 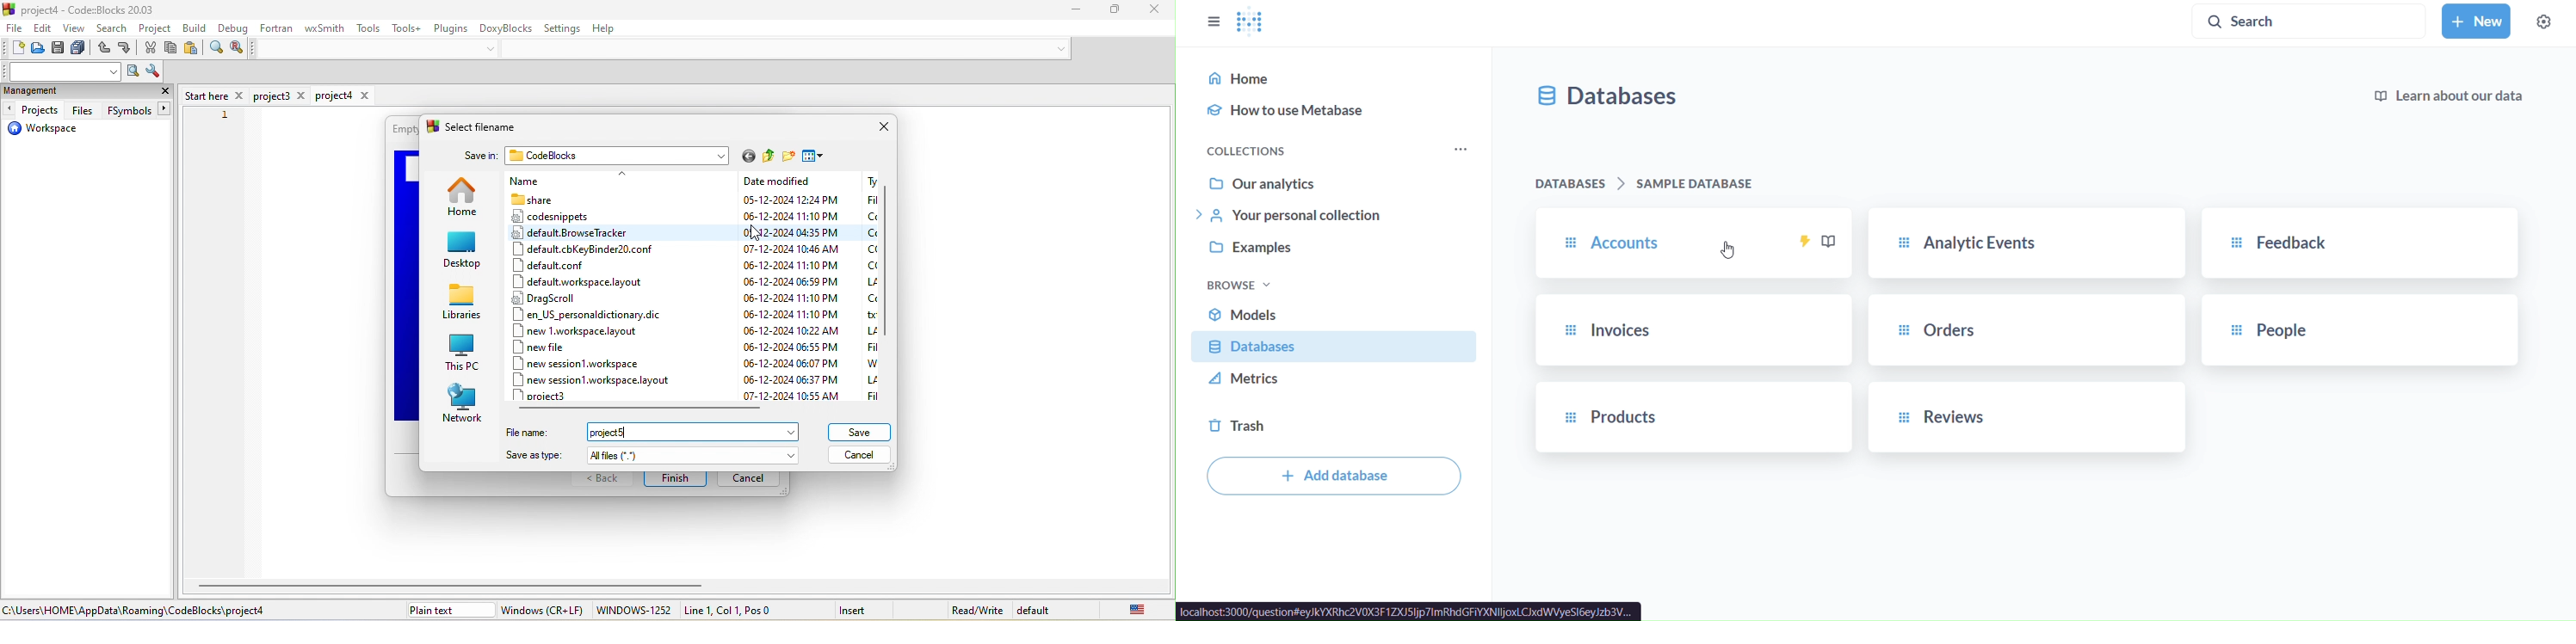 What do you see at coordinates (603, 380) in the screenshot?
I see `new session 1 workspace layout` at bounding box center [603, 380].